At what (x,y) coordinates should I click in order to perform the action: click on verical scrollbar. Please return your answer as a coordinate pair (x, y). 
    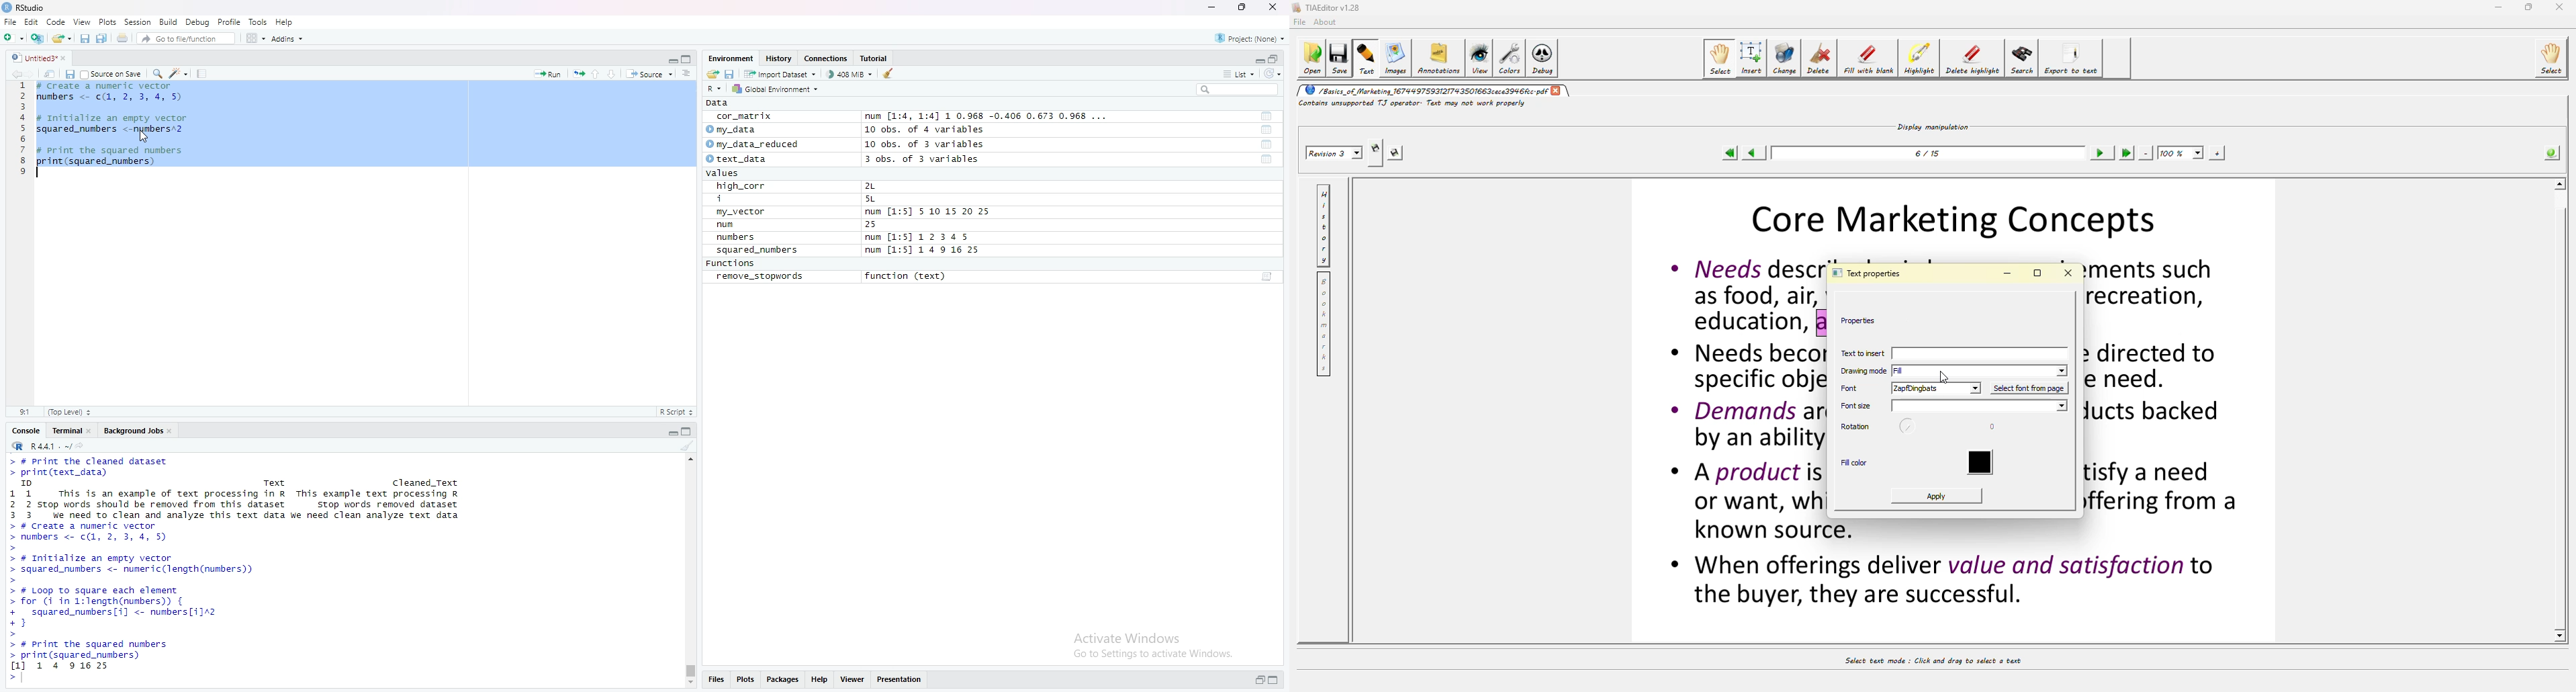
    Looking at the image, I should click on (689, 671).